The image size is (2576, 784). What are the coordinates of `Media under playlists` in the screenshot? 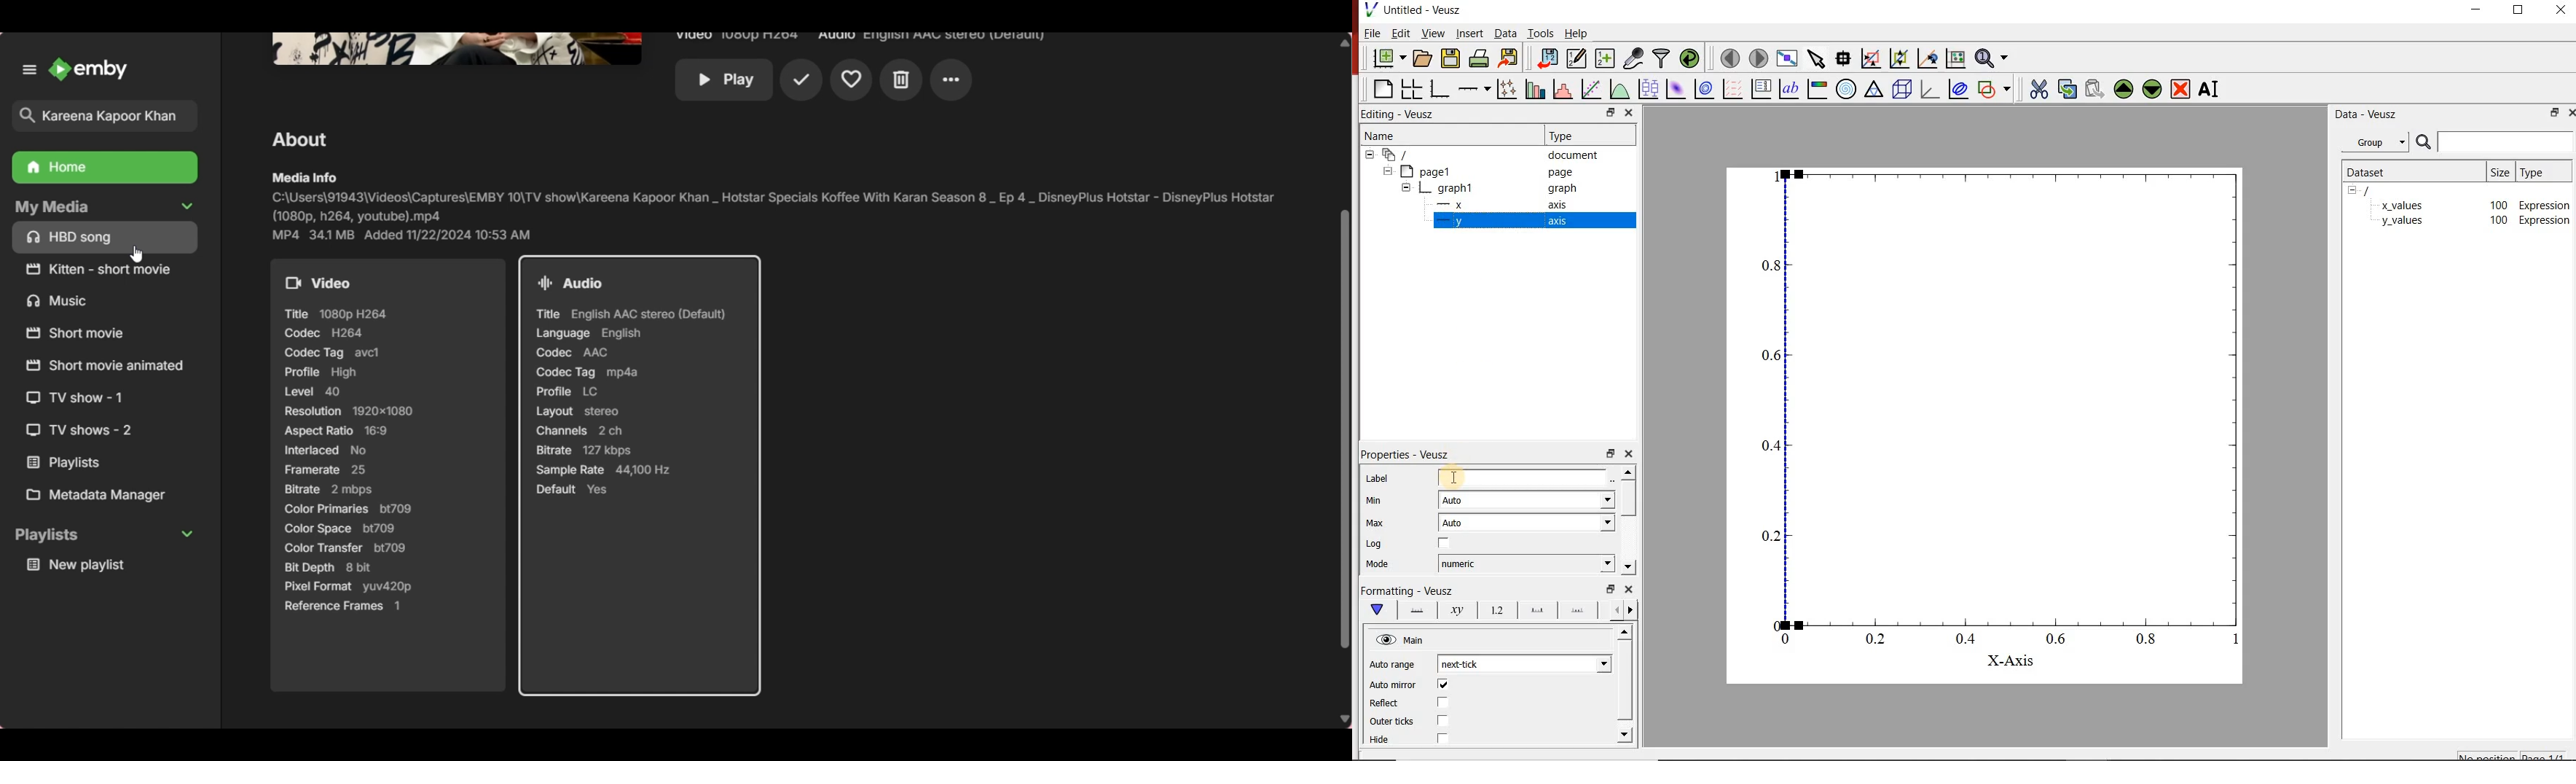 It's located at (108, 566).